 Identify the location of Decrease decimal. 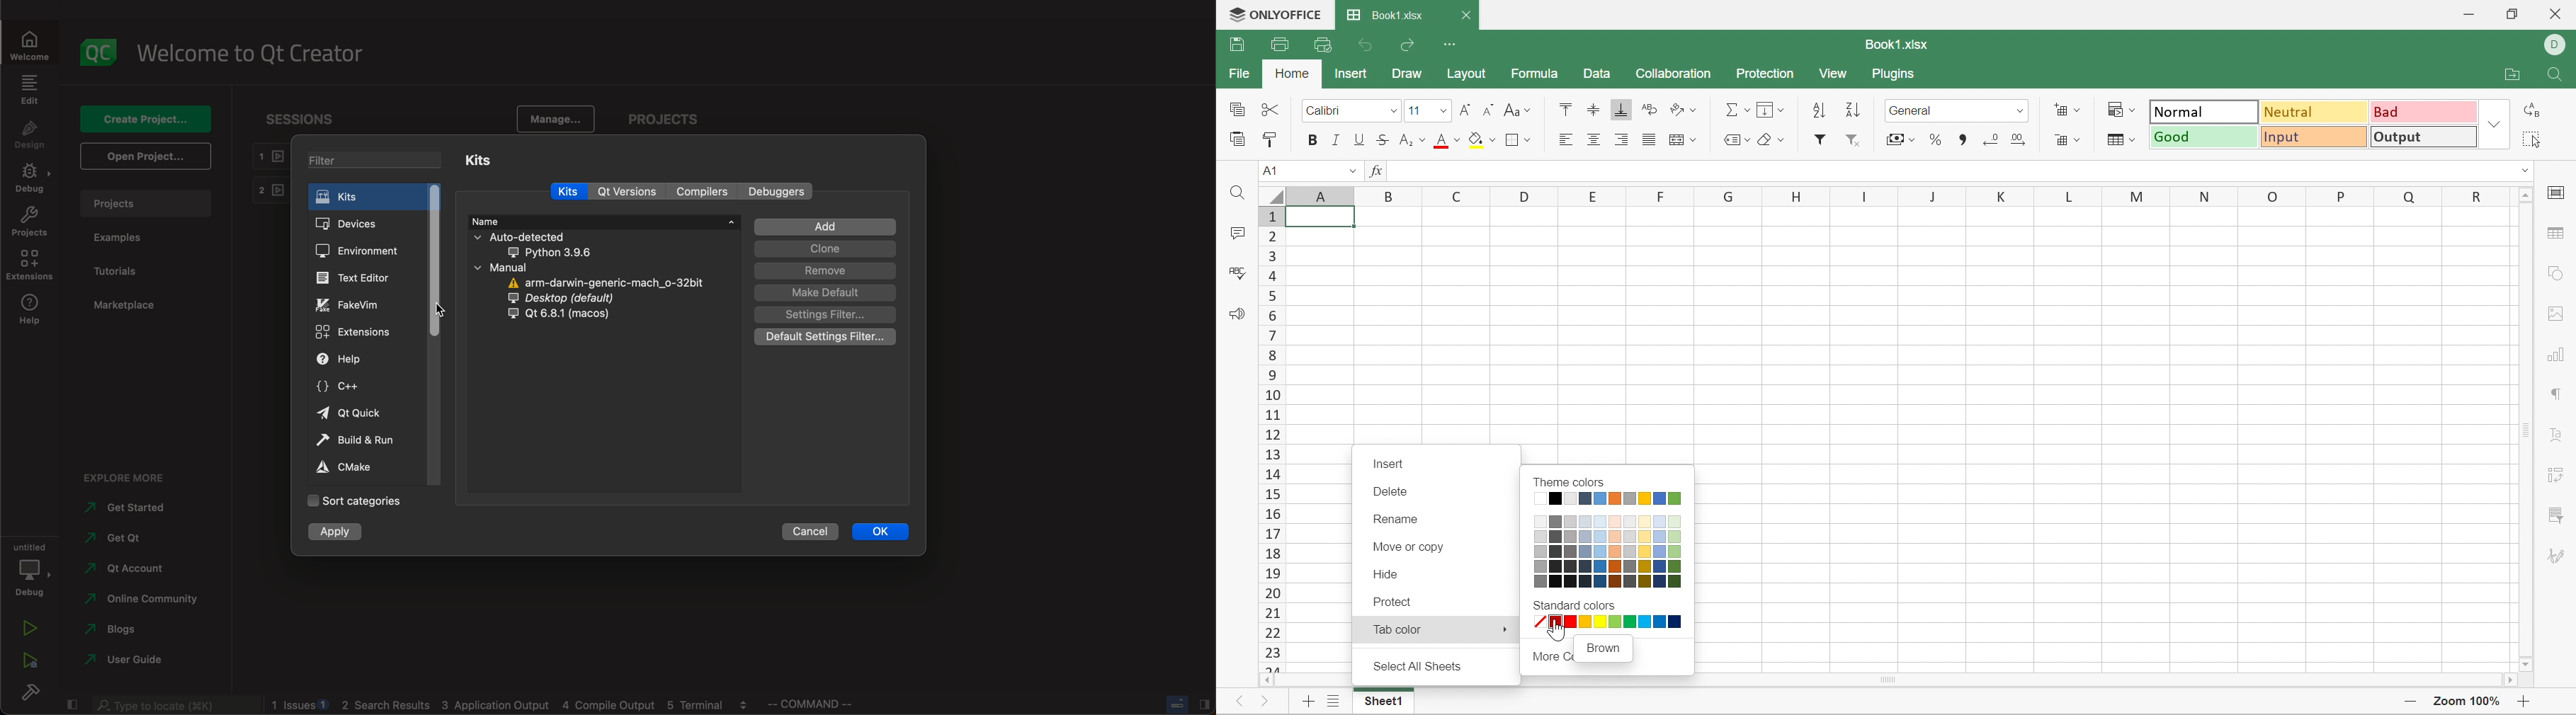
(1990, 139).